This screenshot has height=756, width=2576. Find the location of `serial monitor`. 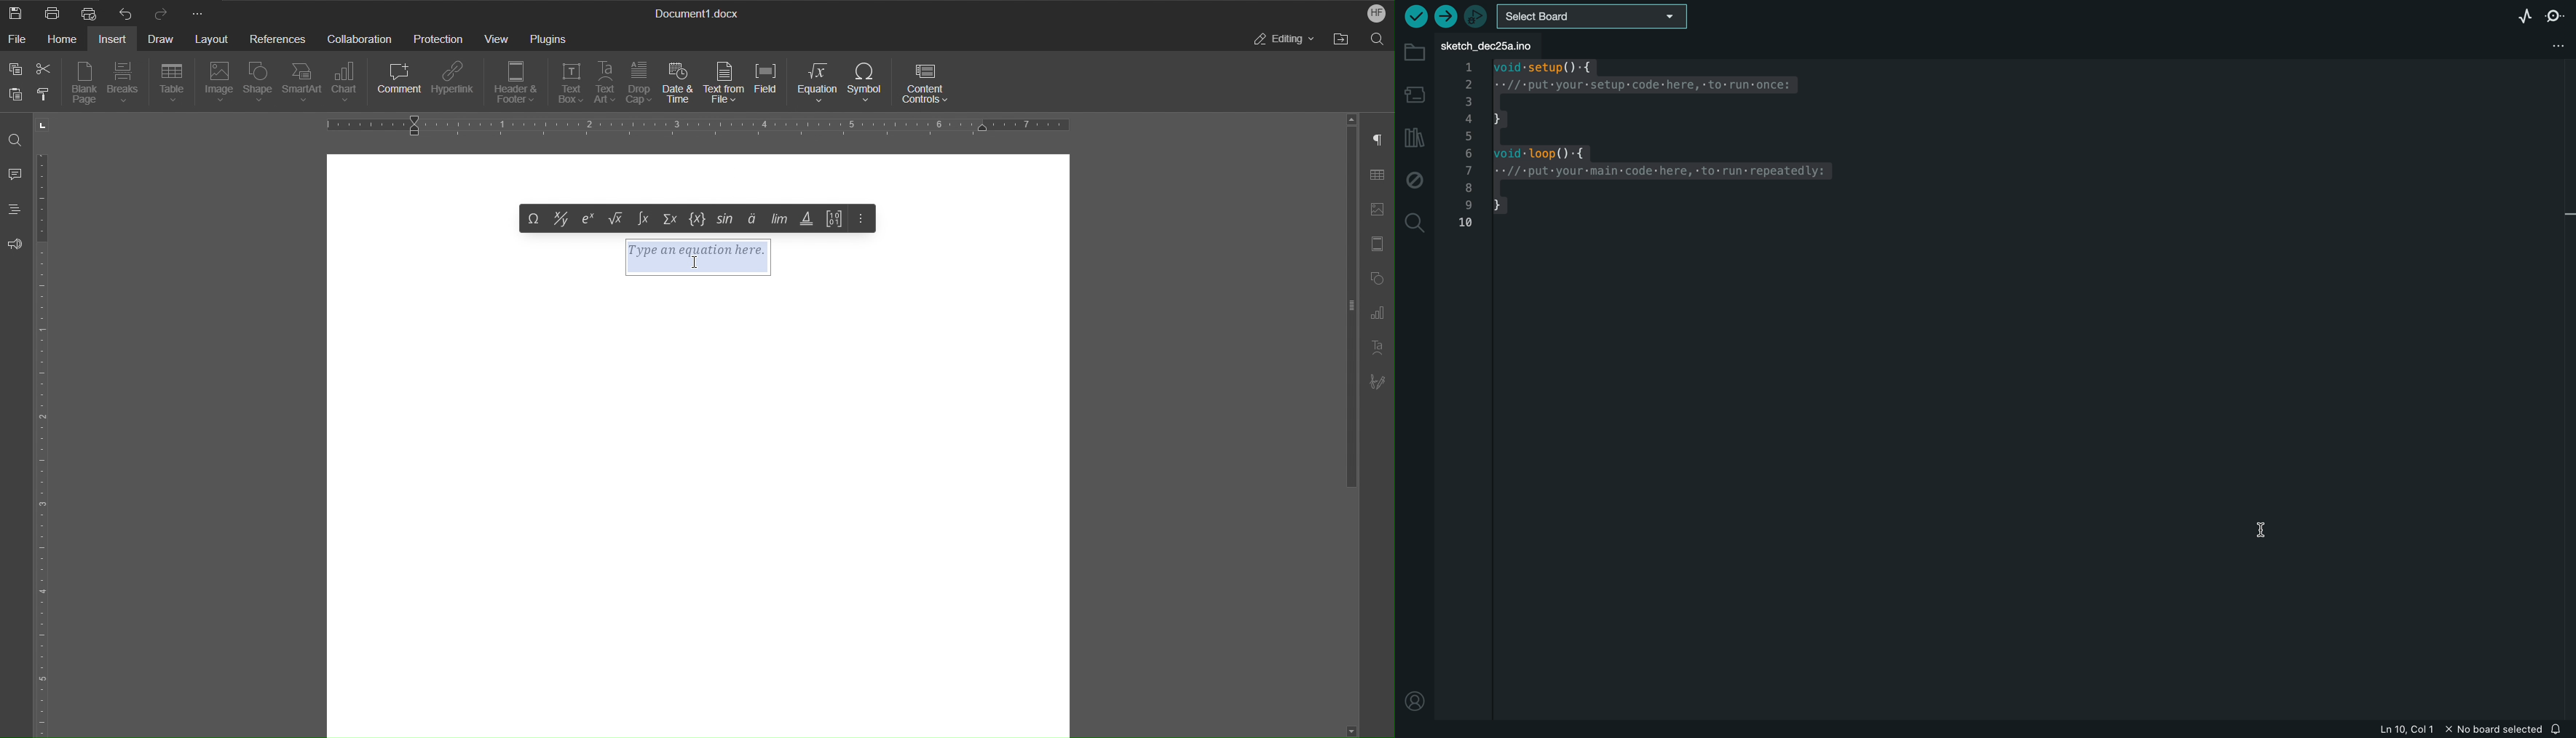

serial monitor is located at coordinates (2557, 16).